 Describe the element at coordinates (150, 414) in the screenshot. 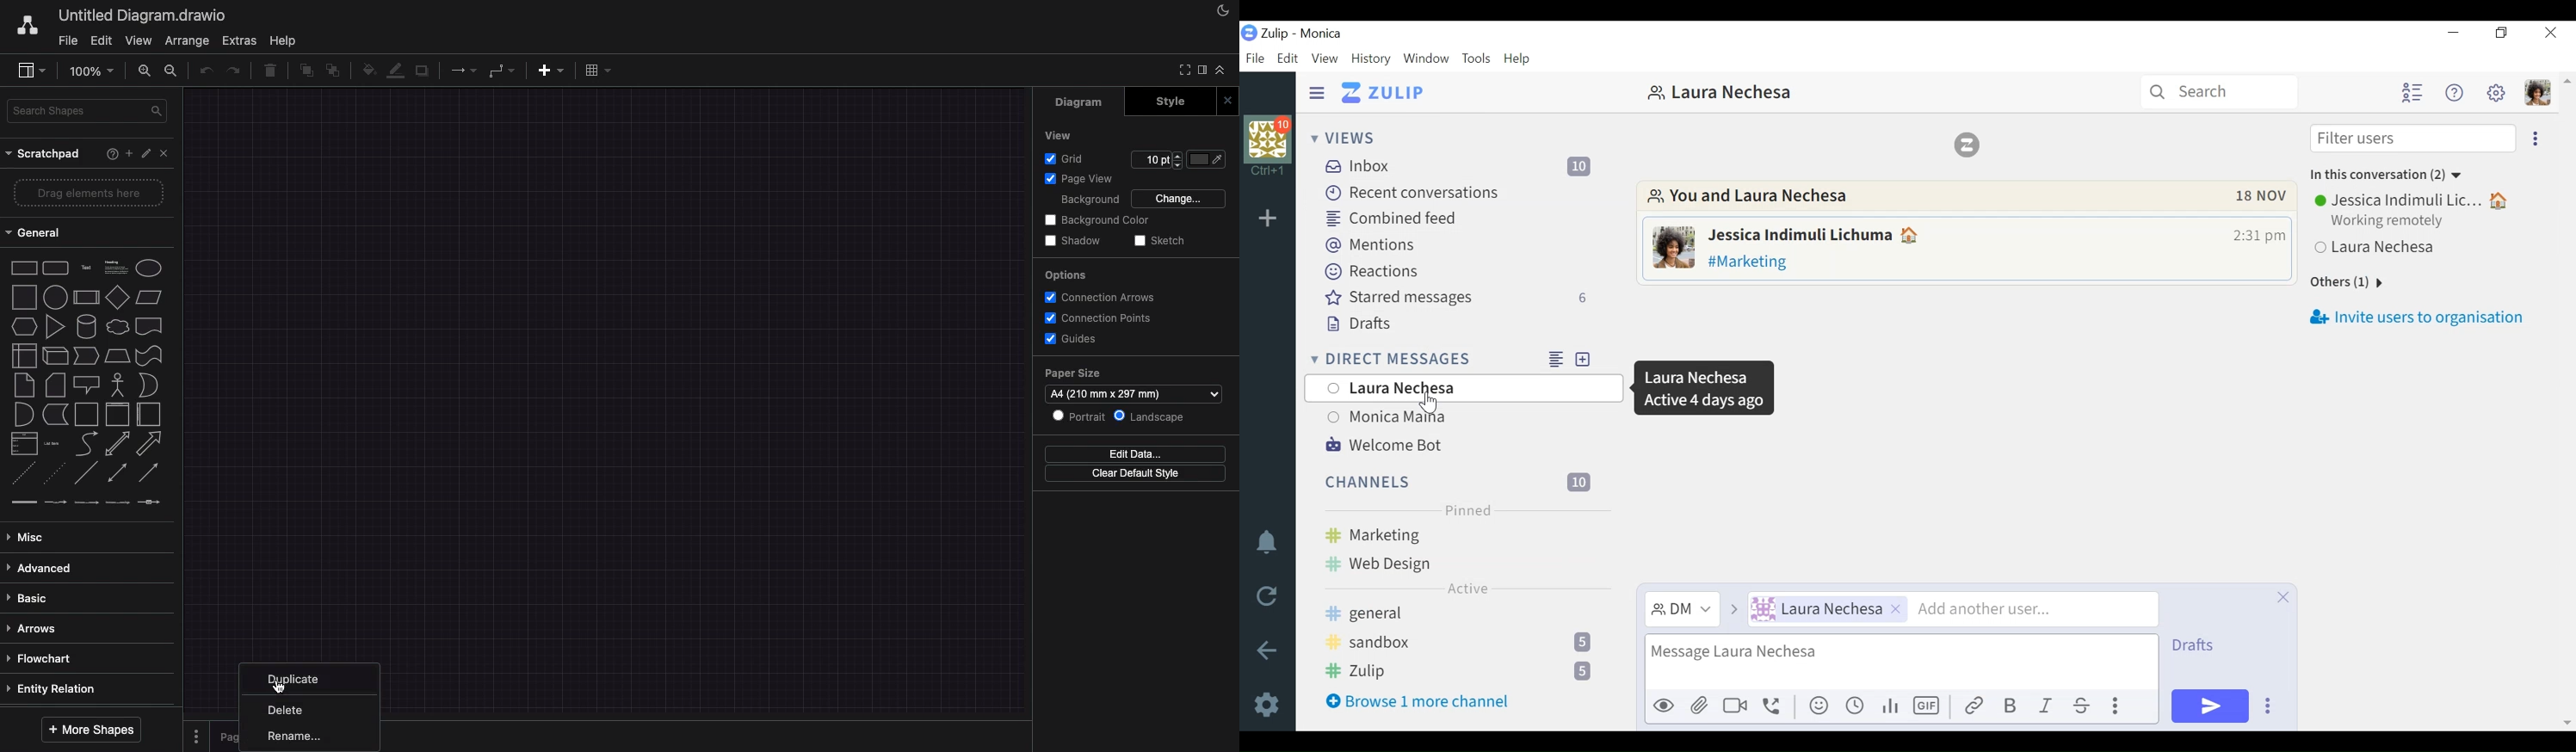

I see `horizontal container` at that location.